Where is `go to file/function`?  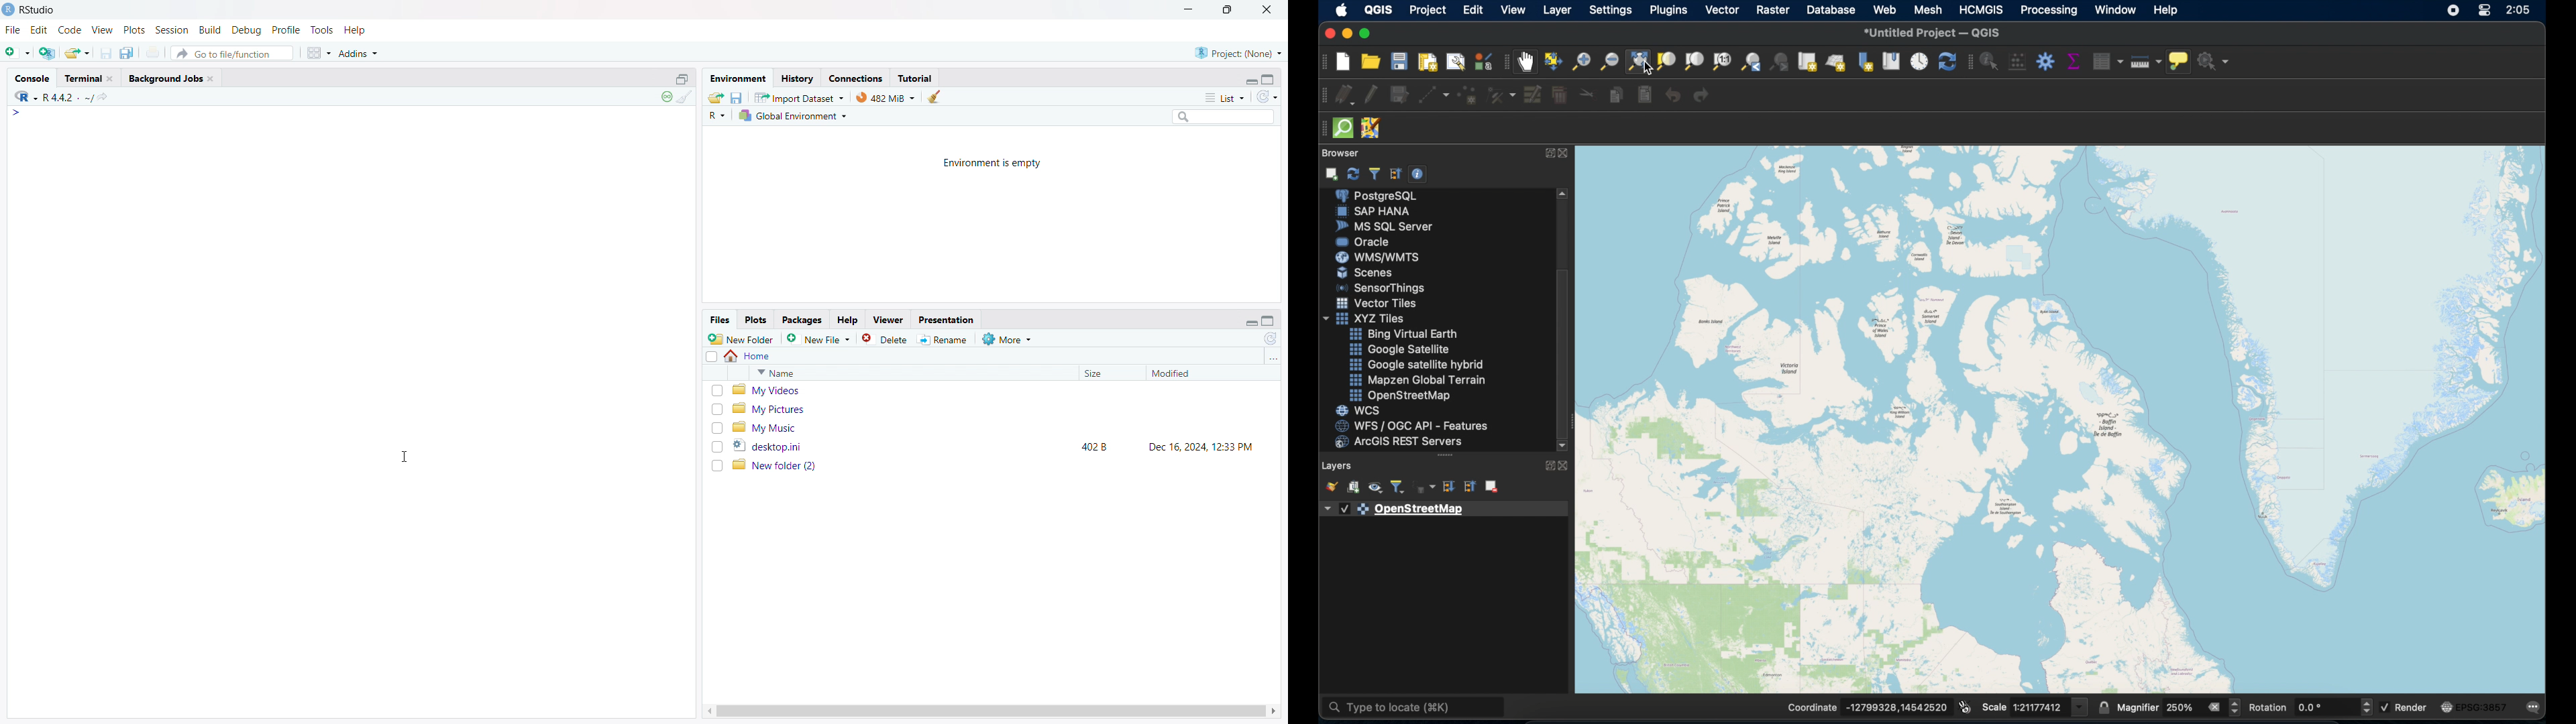
go to file/function is located at coordinates (231, 53).